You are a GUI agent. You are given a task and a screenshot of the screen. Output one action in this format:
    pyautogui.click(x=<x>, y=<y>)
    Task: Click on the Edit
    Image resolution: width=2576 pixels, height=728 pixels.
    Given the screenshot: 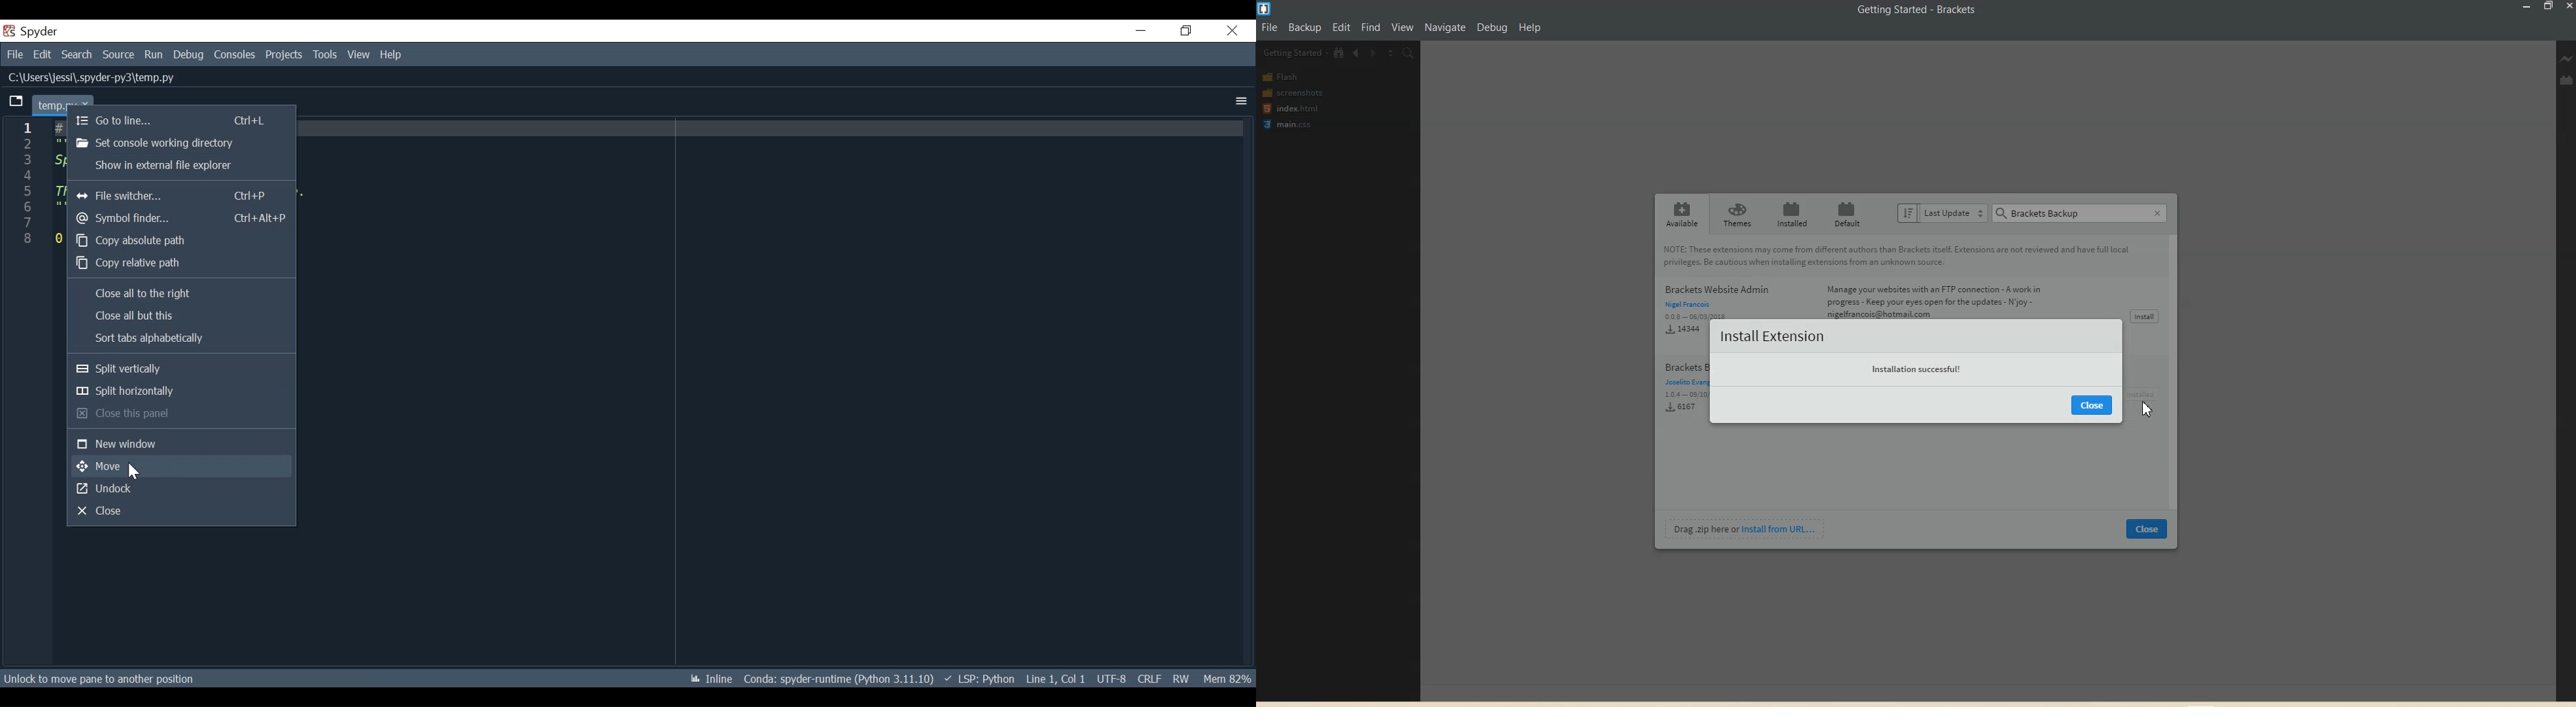 What is the action you would take?
    pyautogui.click(x=1344, y=23)
    